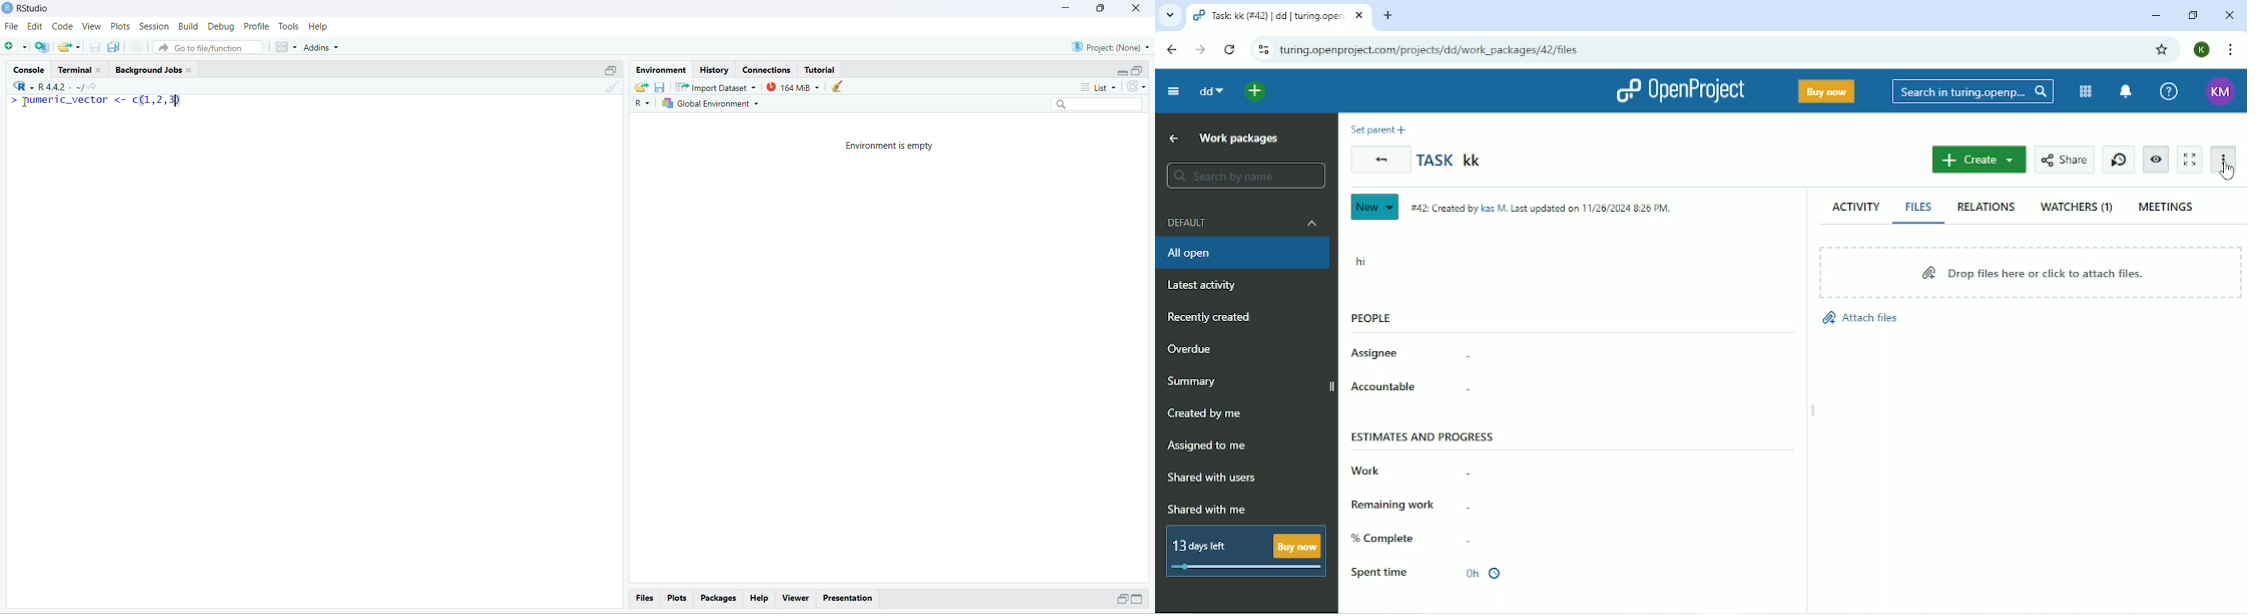 The height and width of the screenshot is (616, 2268). Describe the element at coordinates (615, 87) in the screenshot. I see `clear console` at that location.